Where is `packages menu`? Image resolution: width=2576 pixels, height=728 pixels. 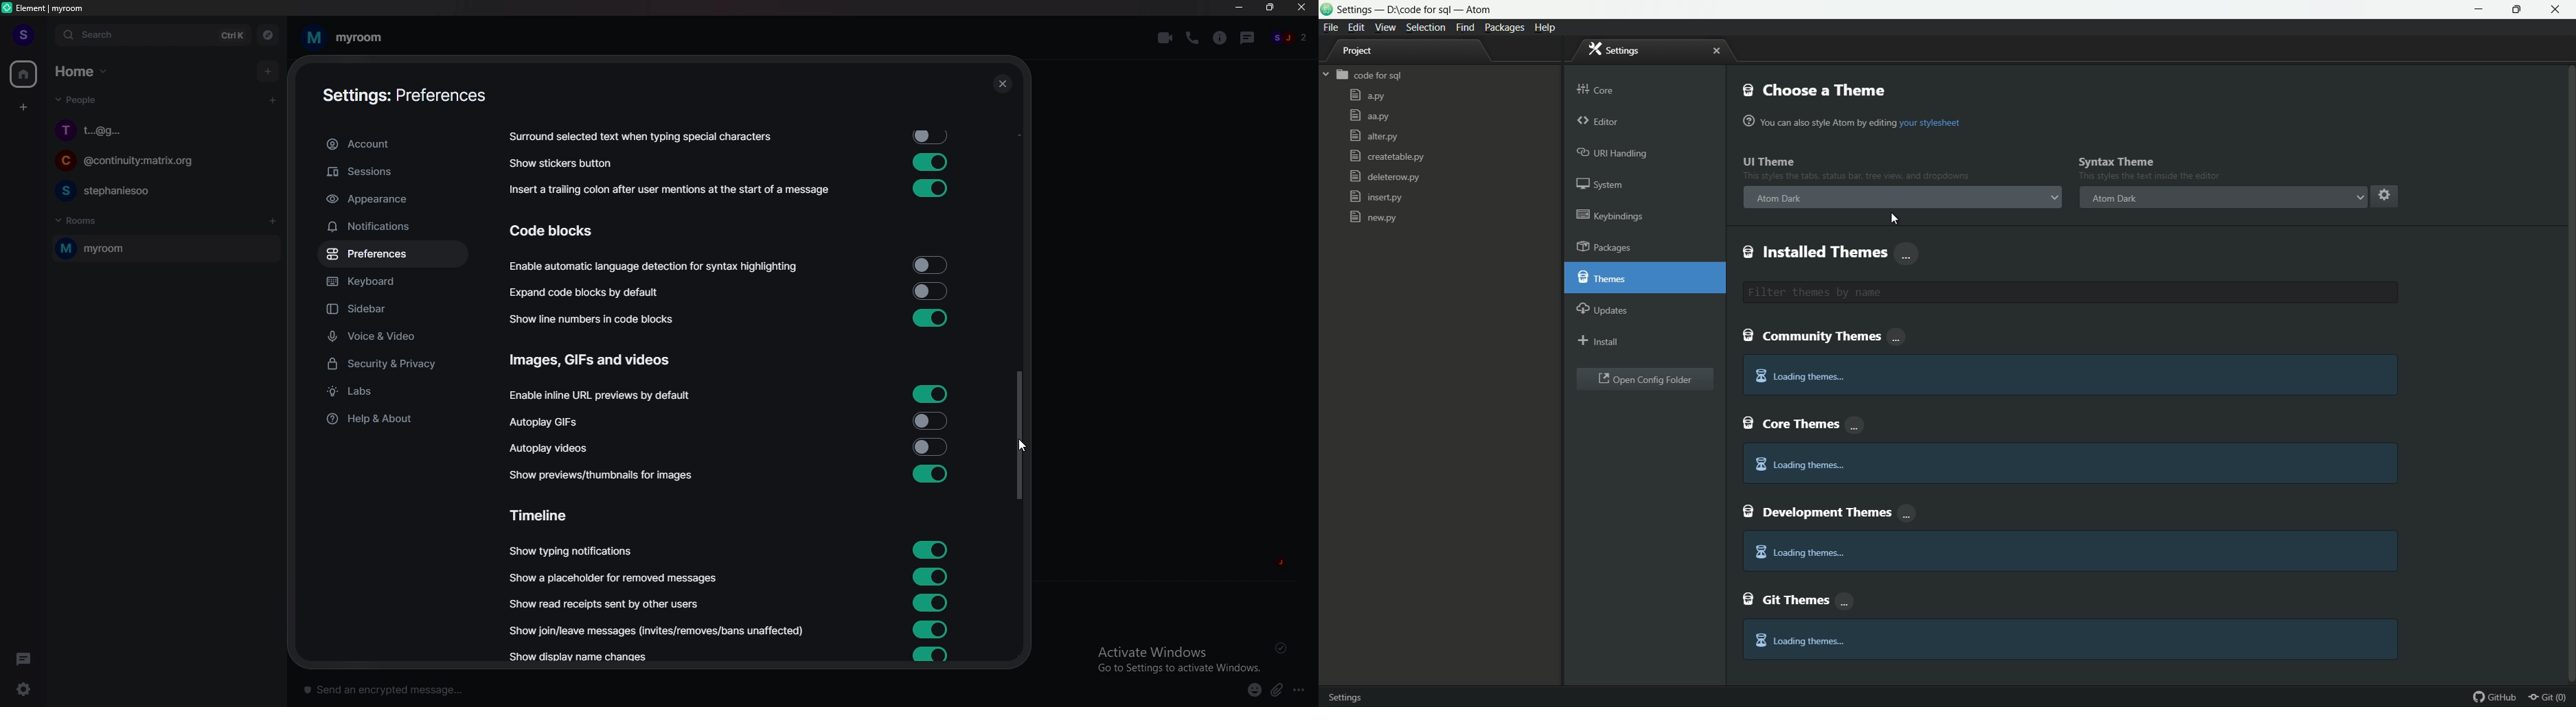 packages menu is located at coordinates (1506, 28).